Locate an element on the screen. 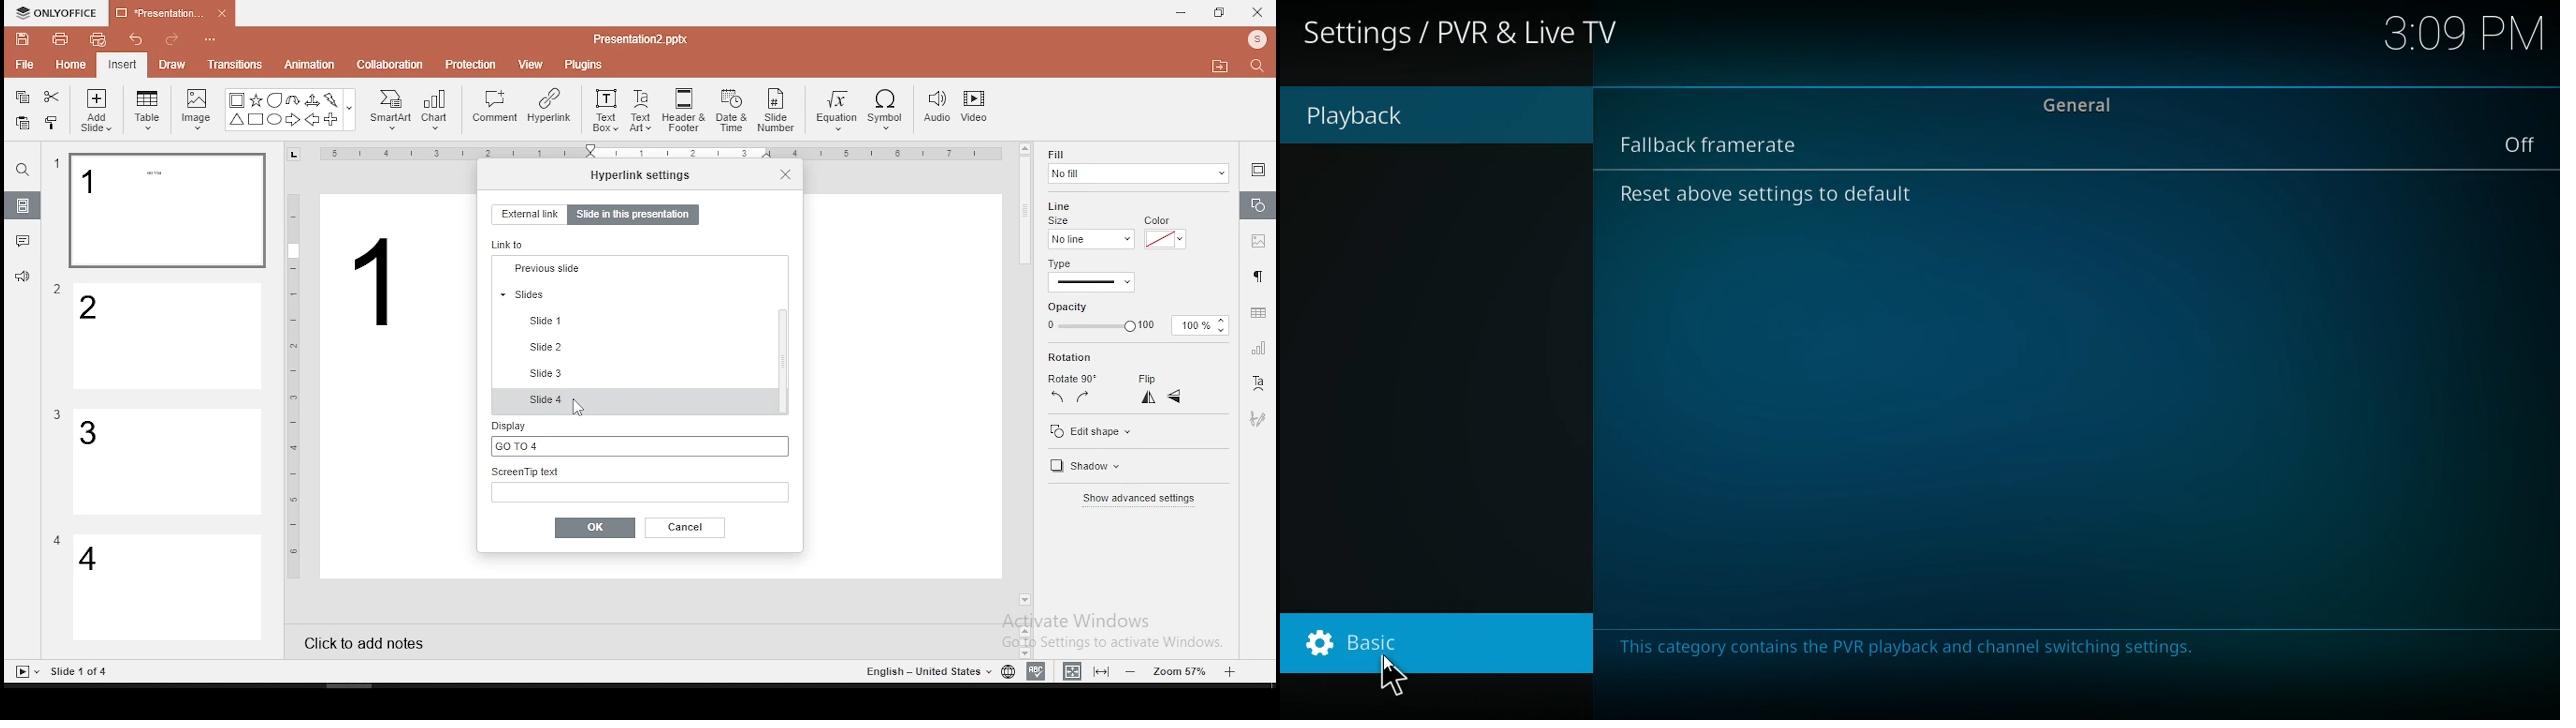 Image resolution: width=2576 pixels, height=728 pixels. Move to folder is located at coordinates (1223, 68).